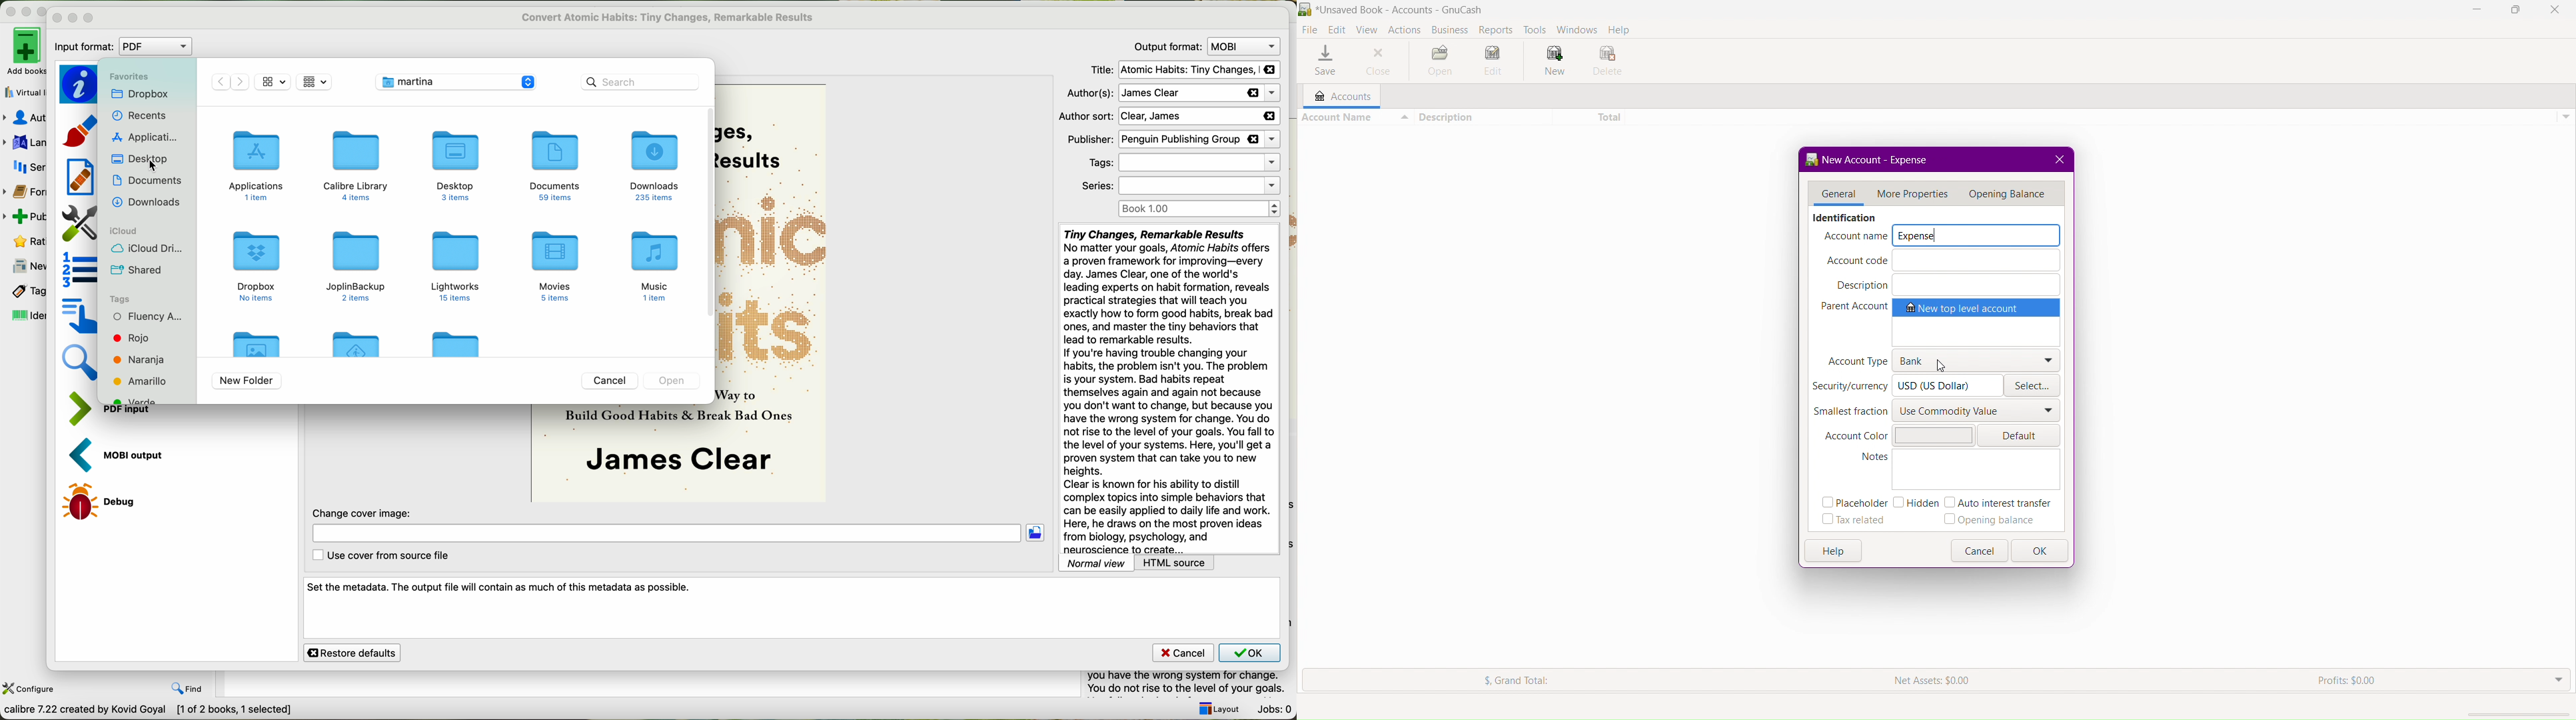 The width and height of the screenshot is (2576, 728). Describe the element at coordinates (1941, 322) in the screenshot. I see `Parent Account` at that location.